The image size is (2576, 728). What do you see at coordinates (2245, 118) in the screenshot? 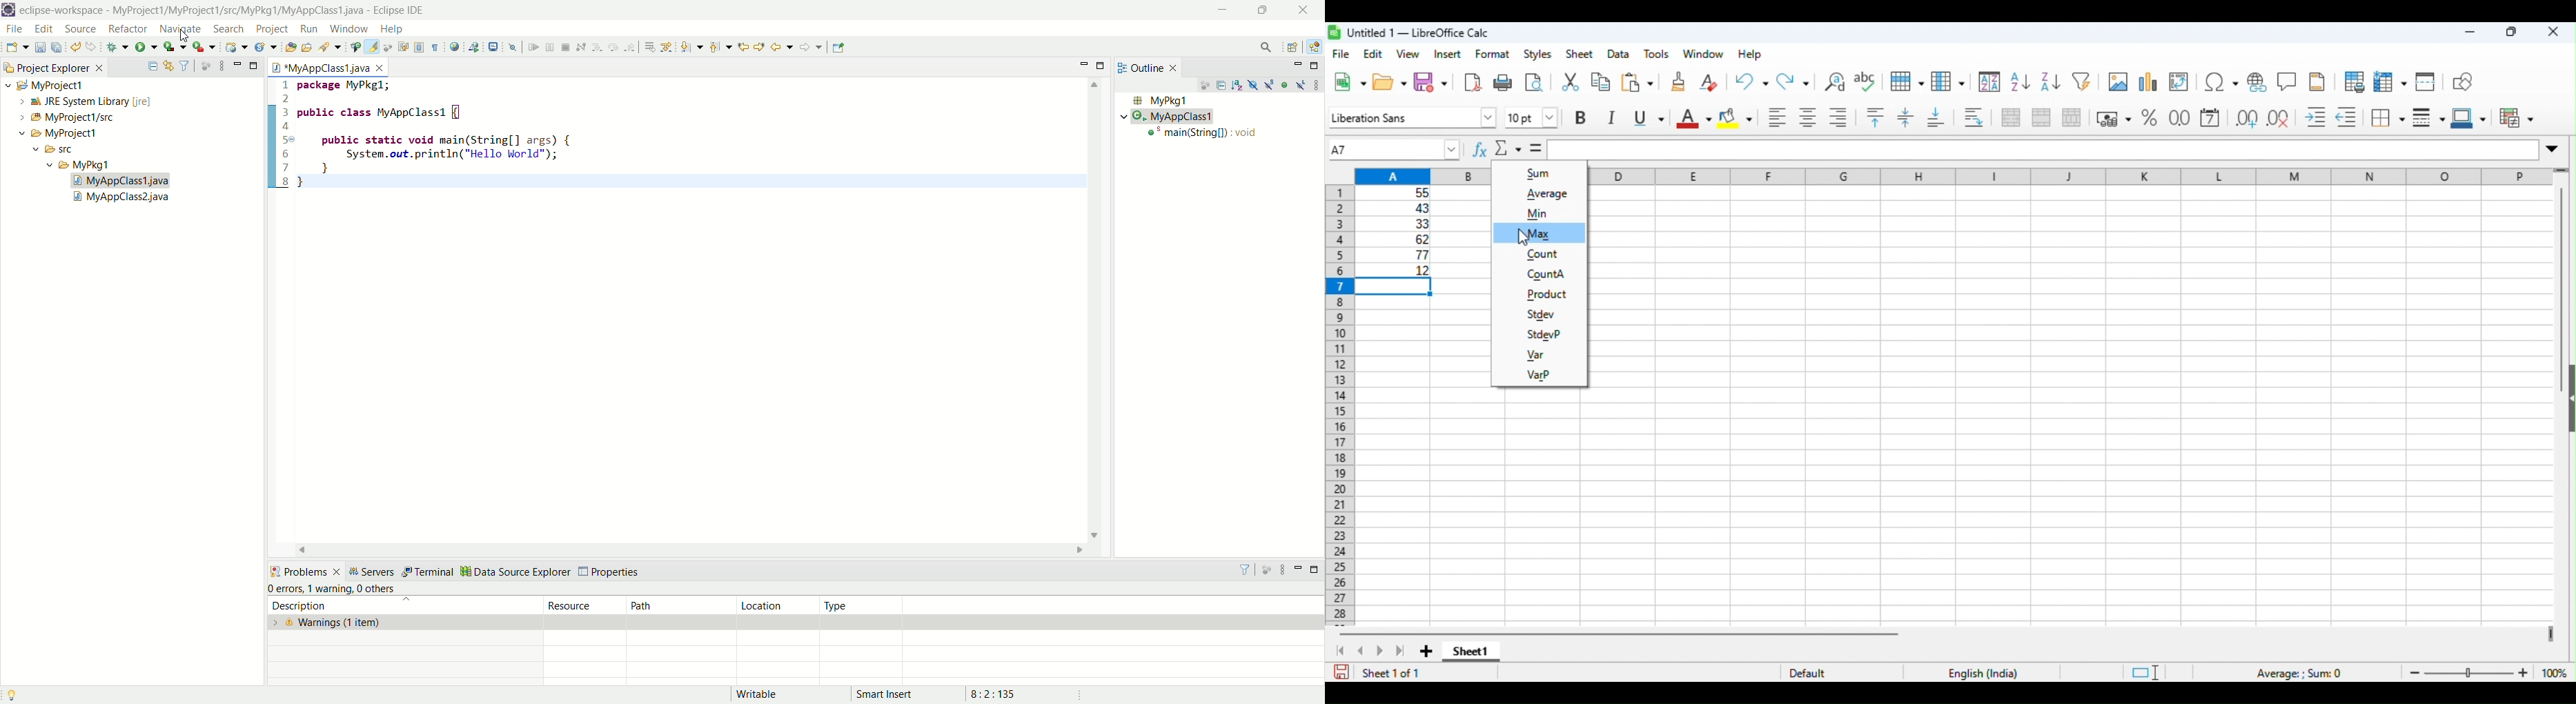
I see `add decimal place` at bounding box center [2245, 118].